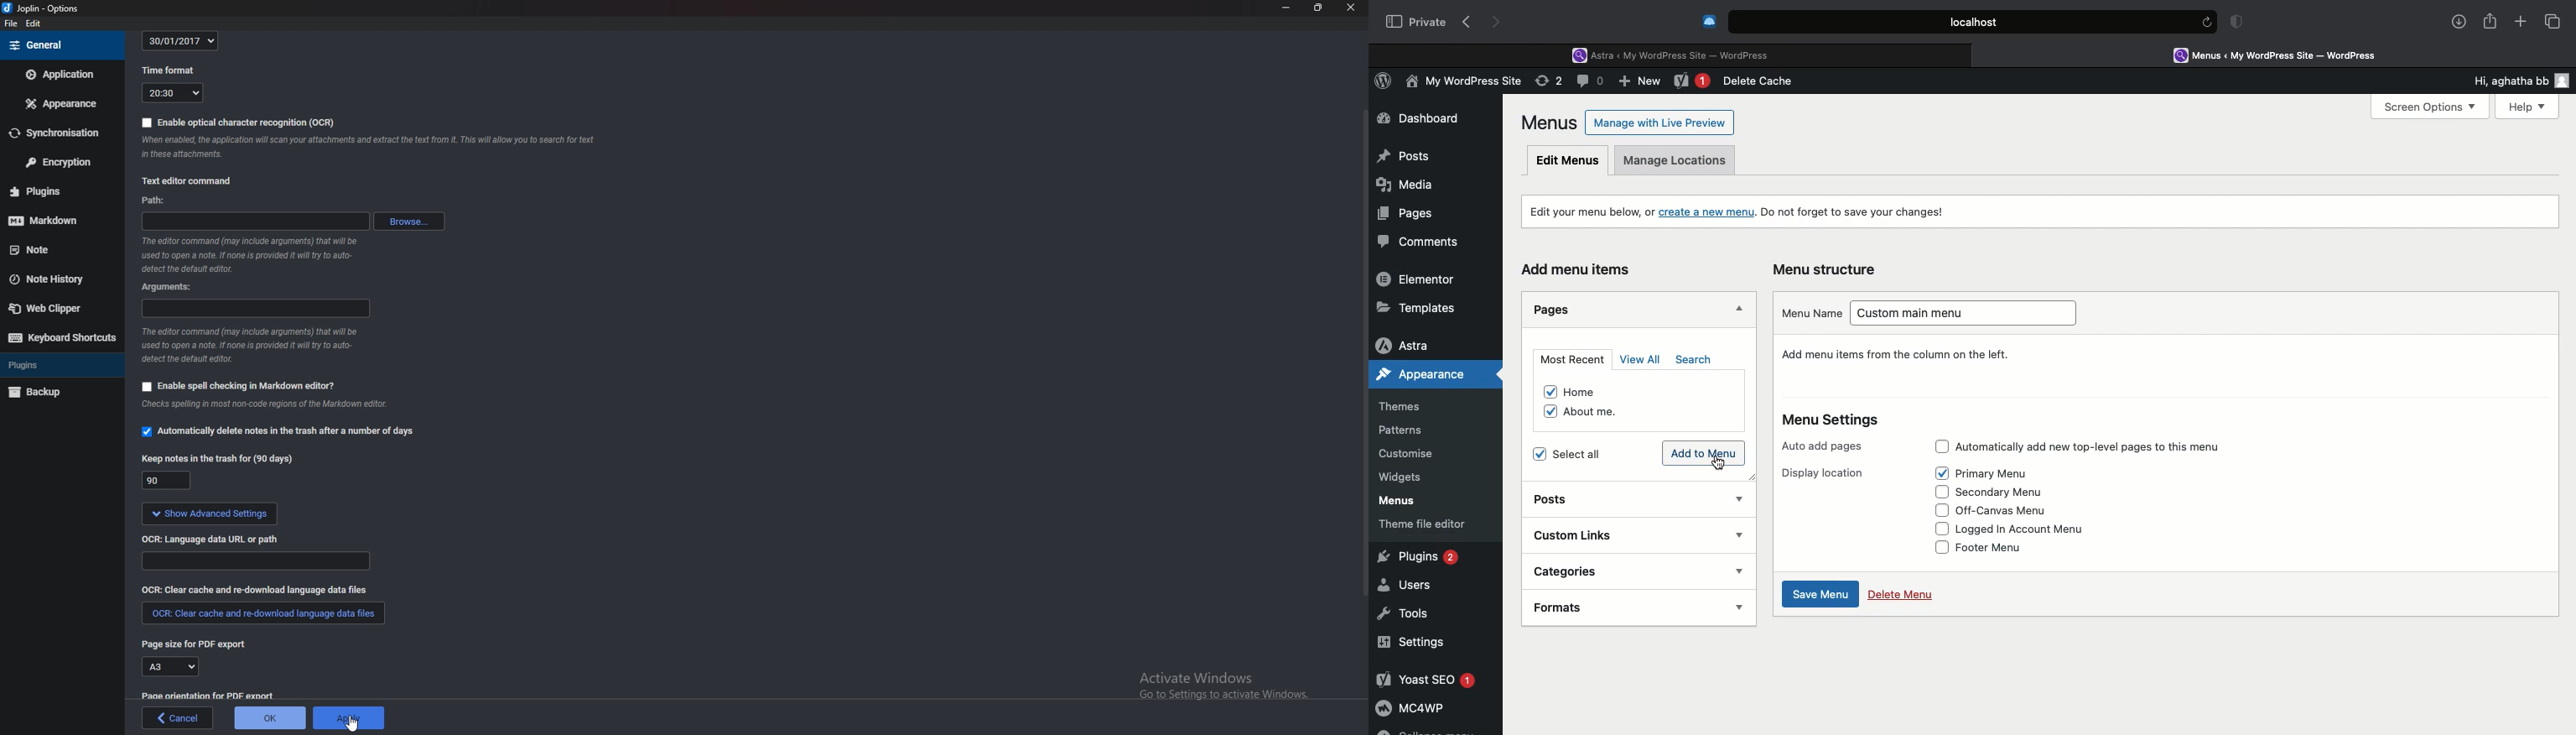  Describe the element at coordinates (1718, 465) in the screenshot. I see `cursor` at that location.